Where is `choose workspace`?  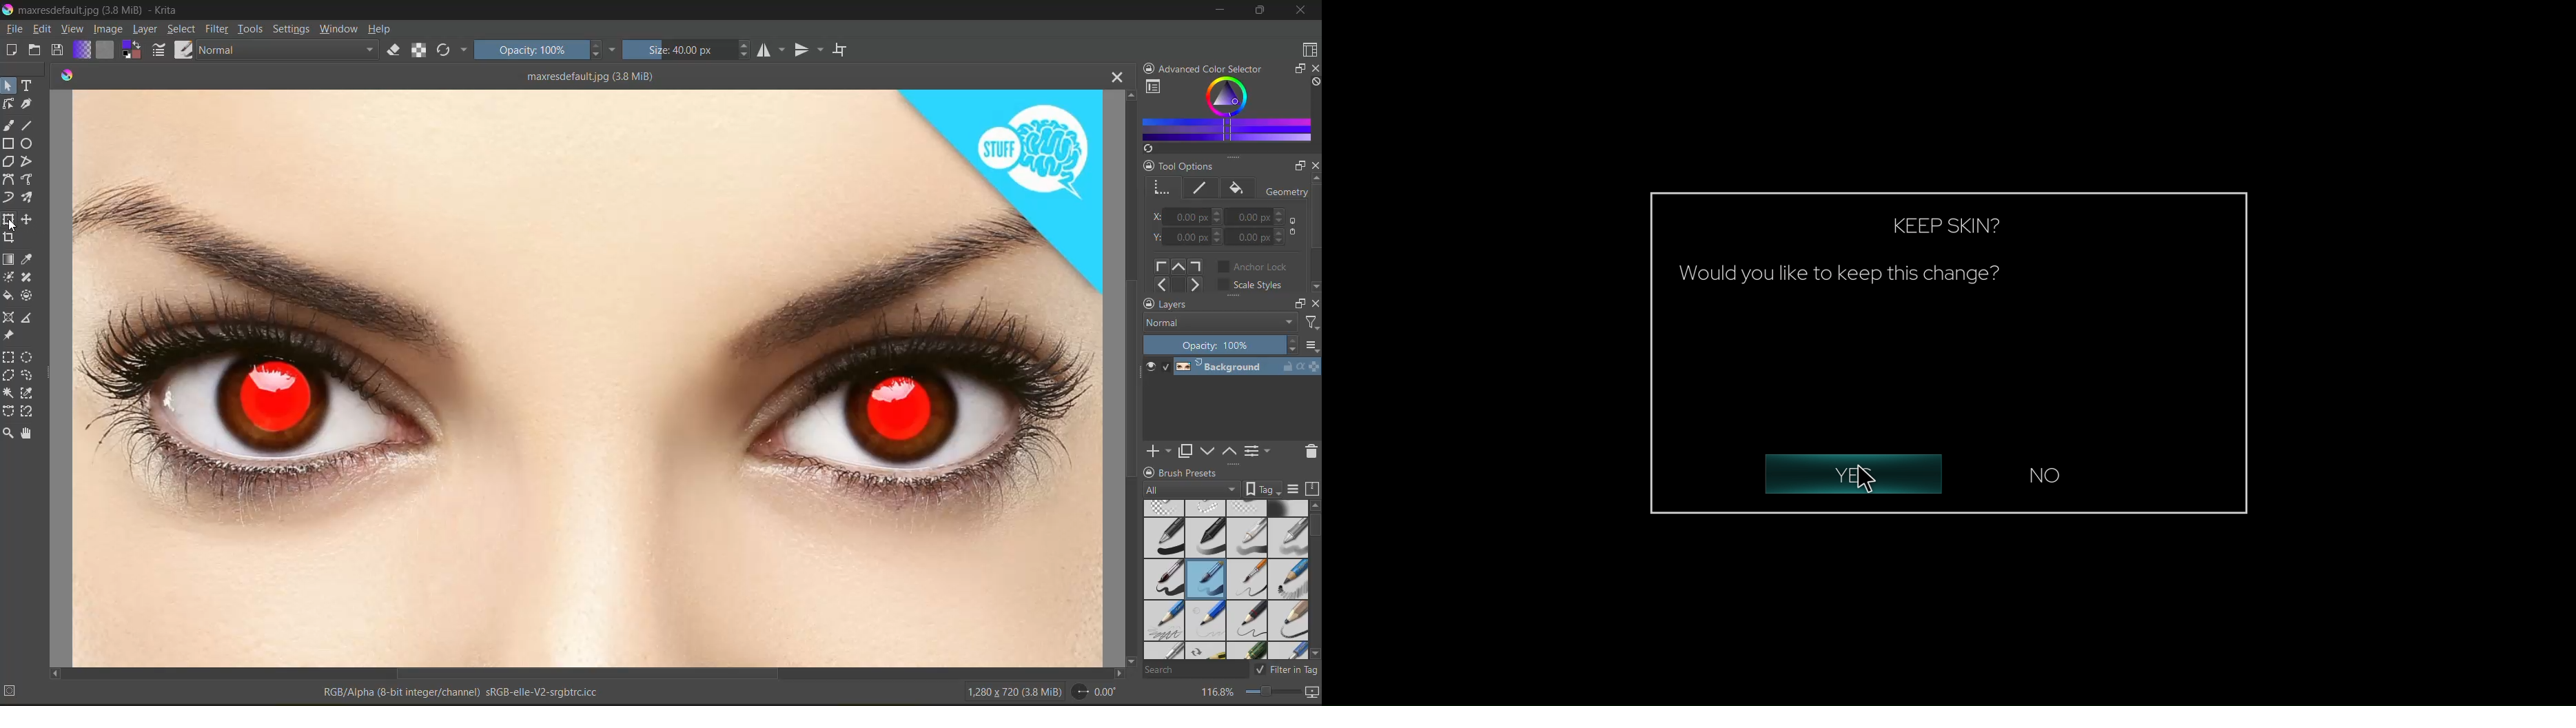 choose workspace is located at coordinates (1309, 50).